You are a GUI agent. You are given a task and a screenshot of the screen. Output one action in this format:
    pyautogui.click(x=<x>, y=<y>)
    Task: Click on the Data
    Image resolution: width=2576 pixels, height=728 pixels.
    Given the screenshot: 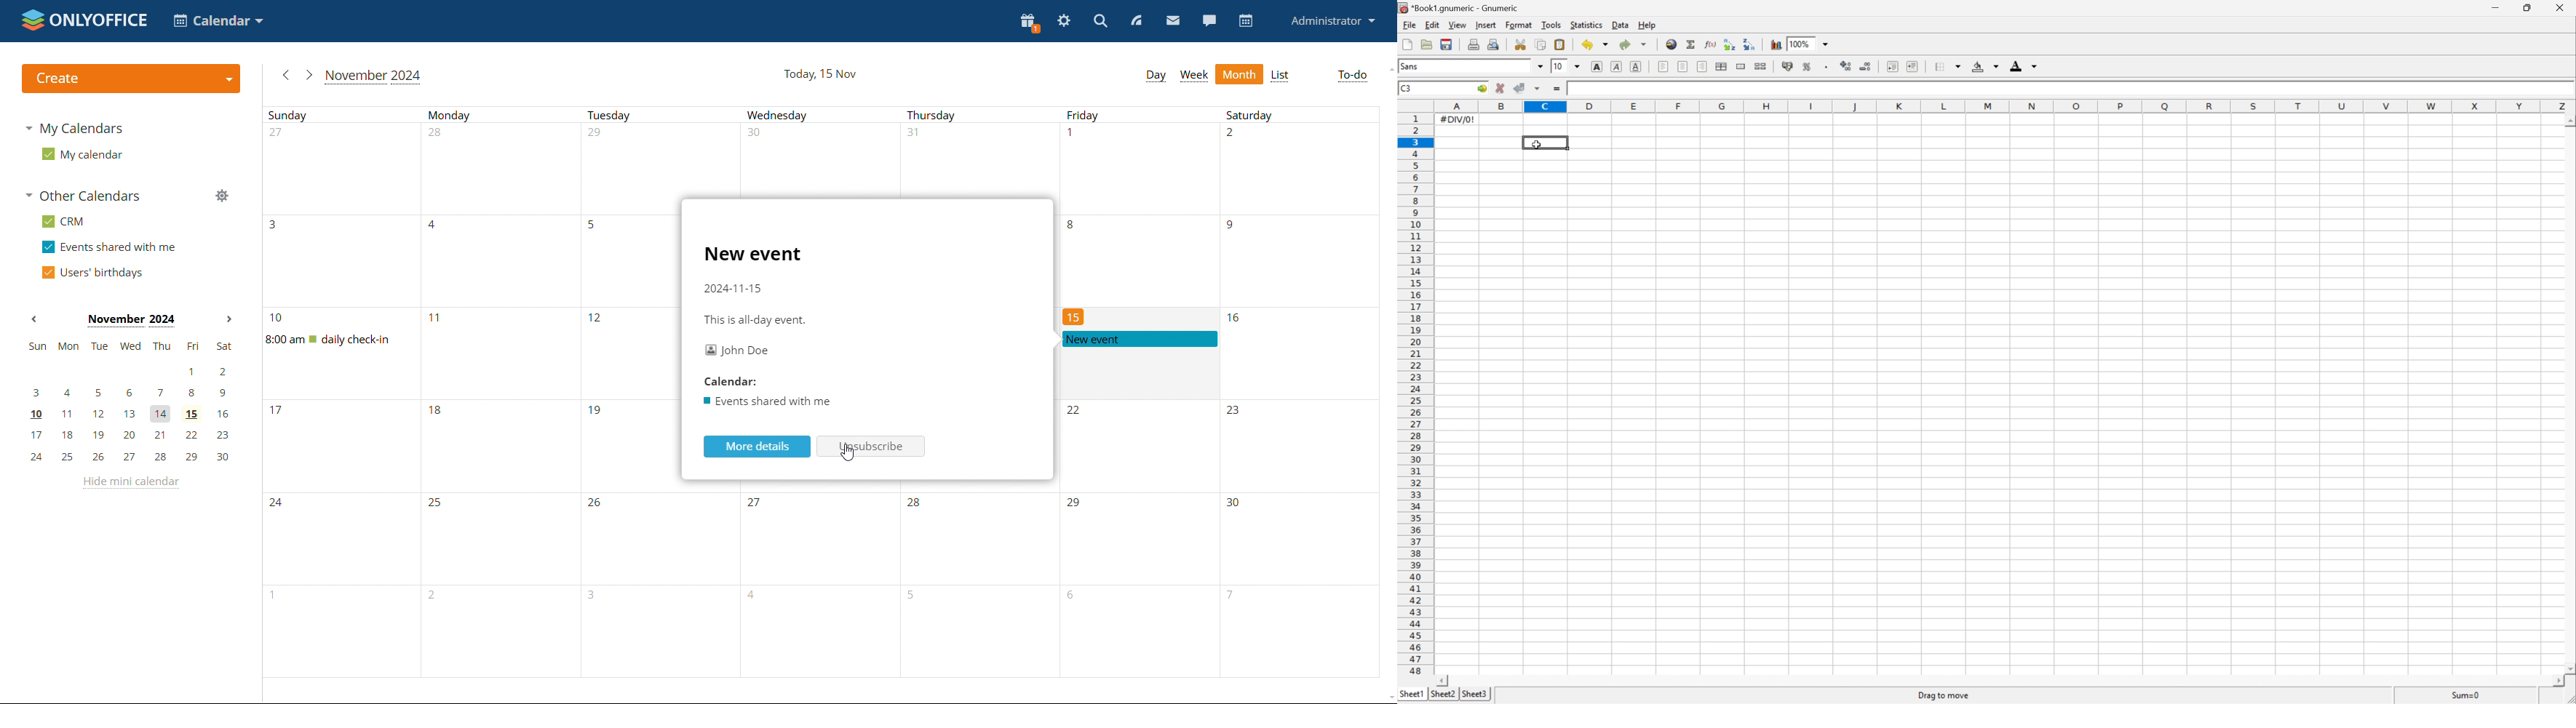 What is the action you would take?
    pyautogui.click(x=1621, y=25)
    